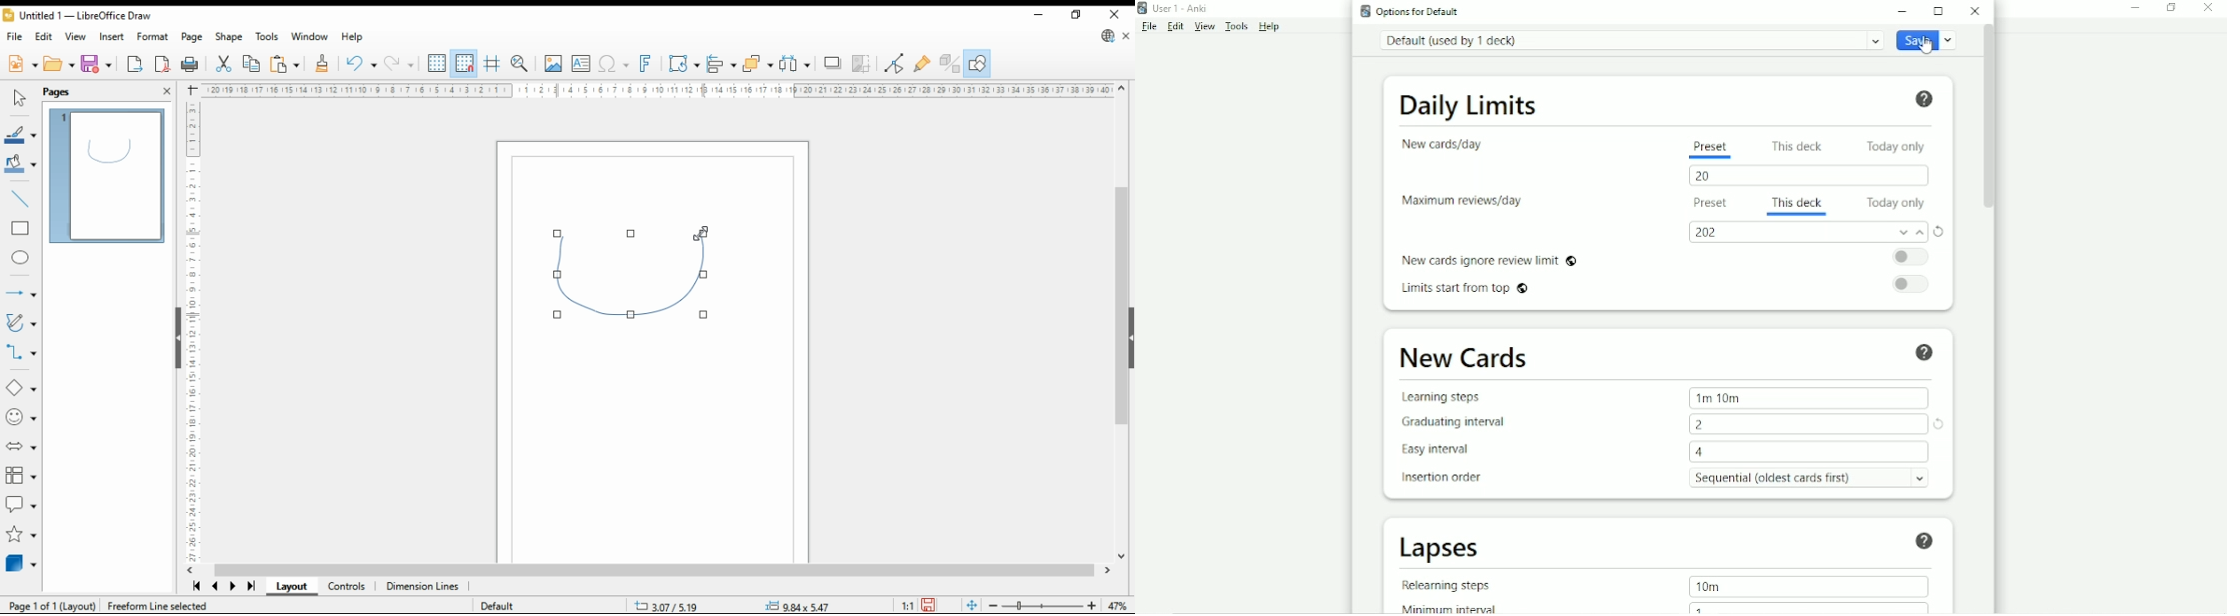  Describe the element at coordinates (1180, 7) in the screenshot. I see `User 1 - Anki` at that location.